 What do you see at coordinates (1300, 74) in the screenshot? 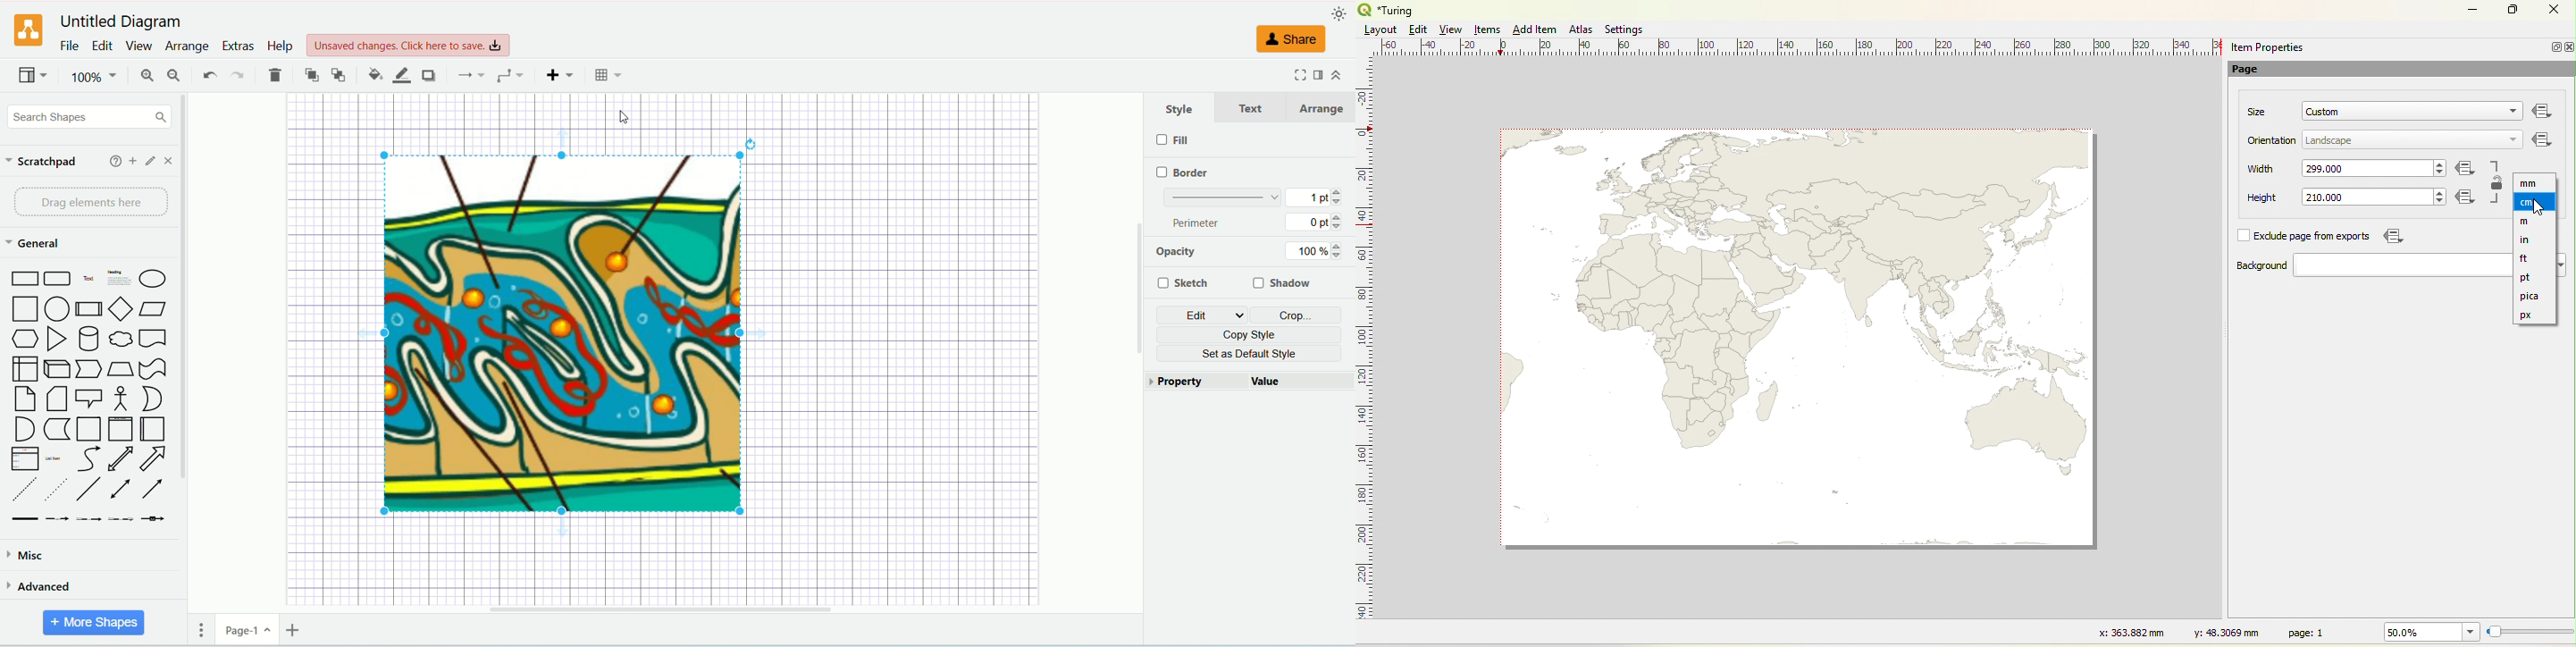
I see `fullscreen` at bounding box center [1300, 74].